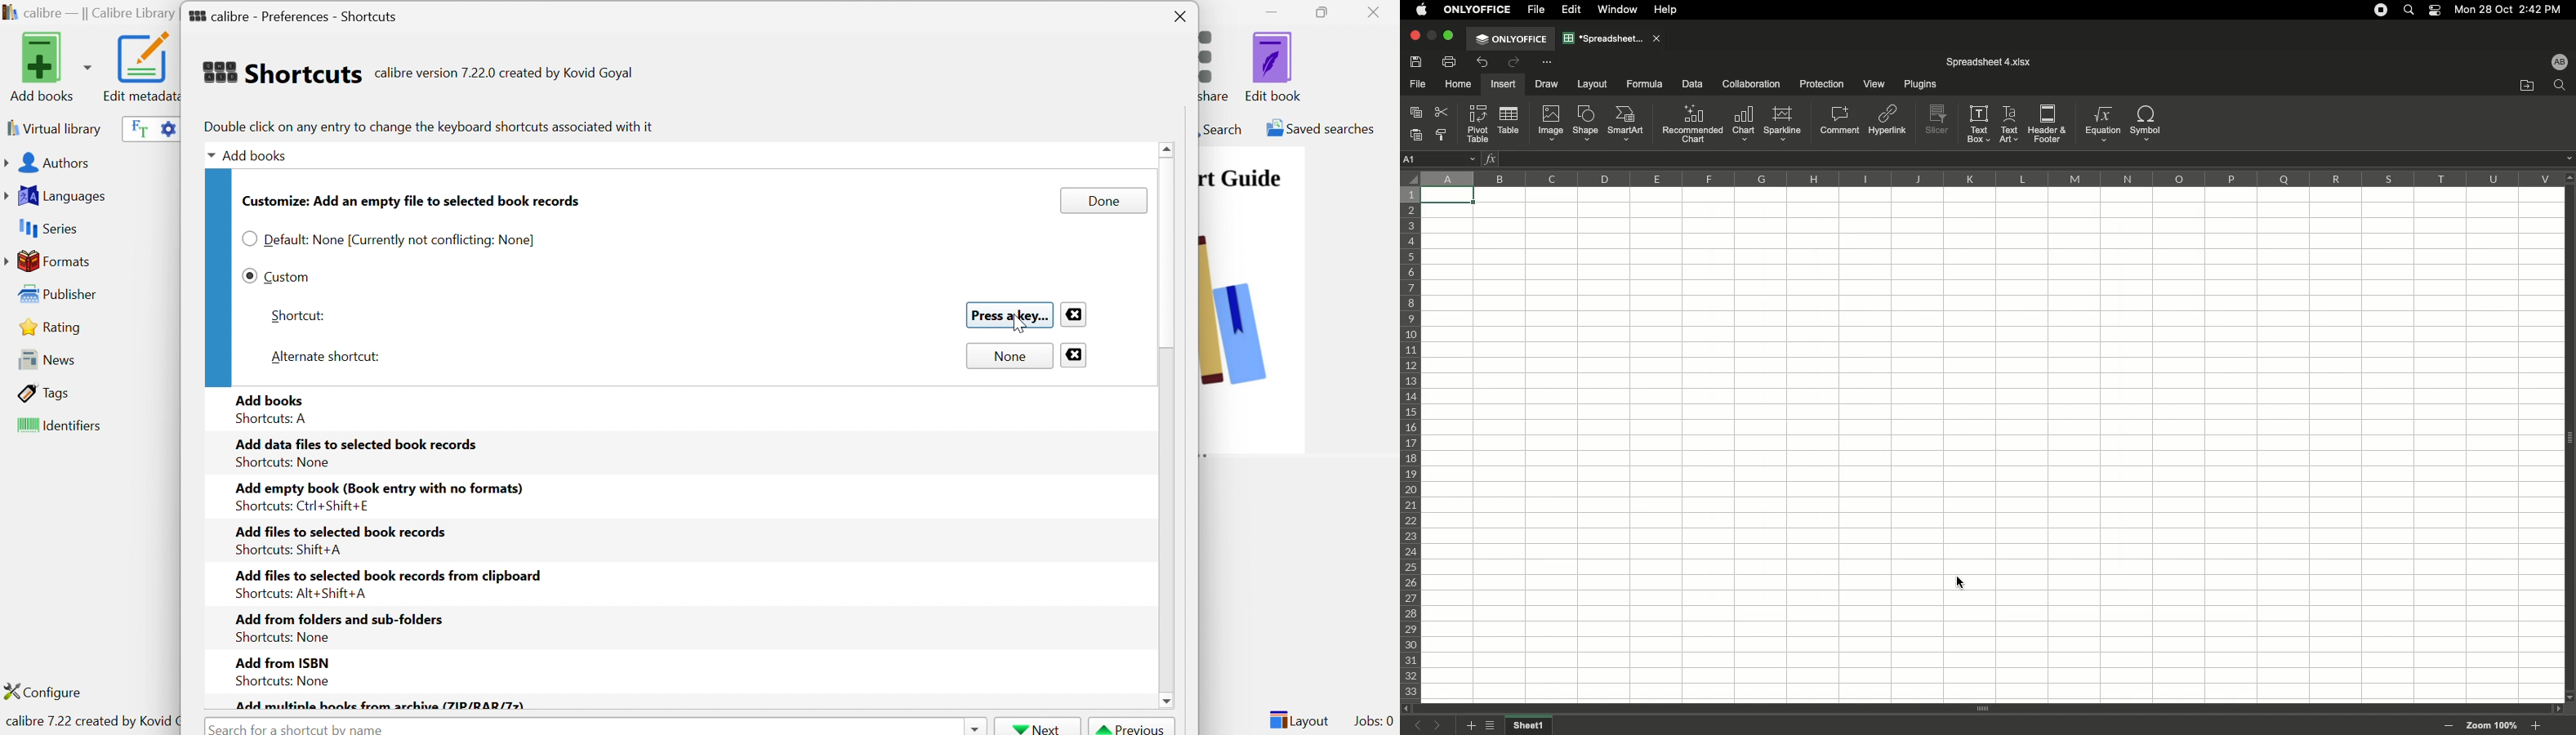 The width and height of the screenshot is (2576, 756). What do you see at coordinates (2436, 10) in the screenshot?
I see `Notification` at bounding box center [2436, 10].